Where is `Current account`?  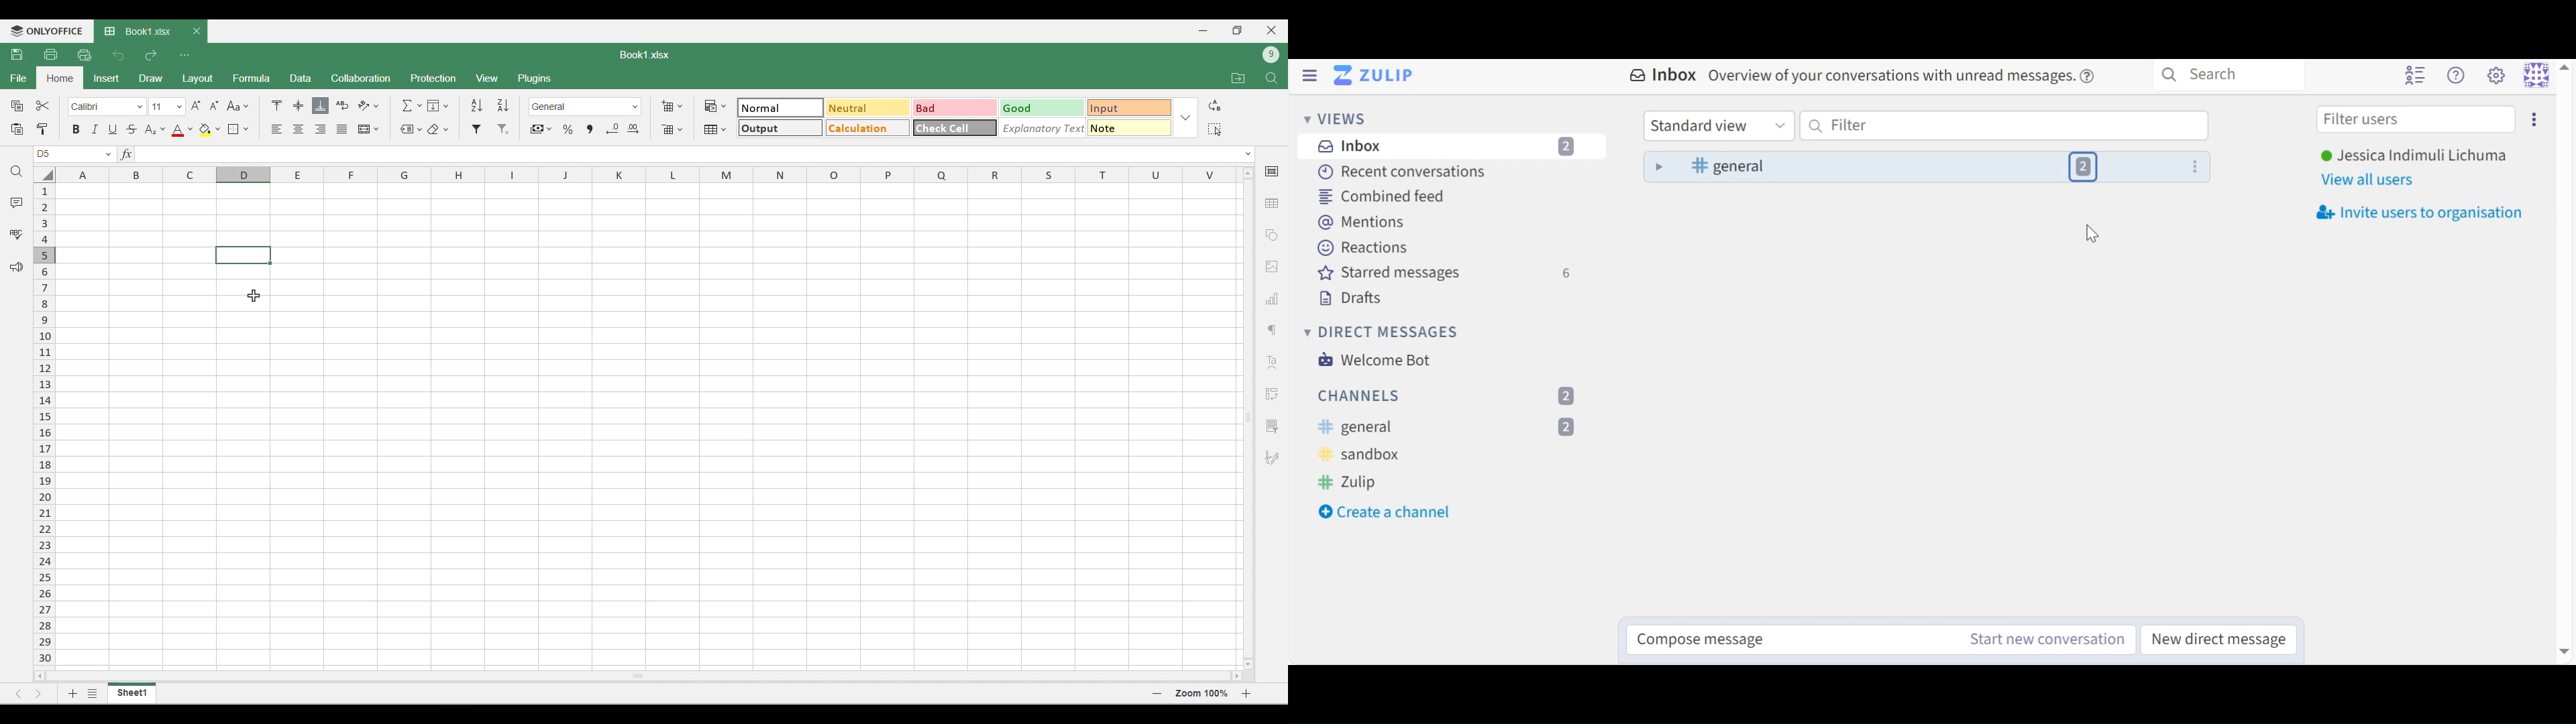 Current account is located at coordinates (1271, 55).